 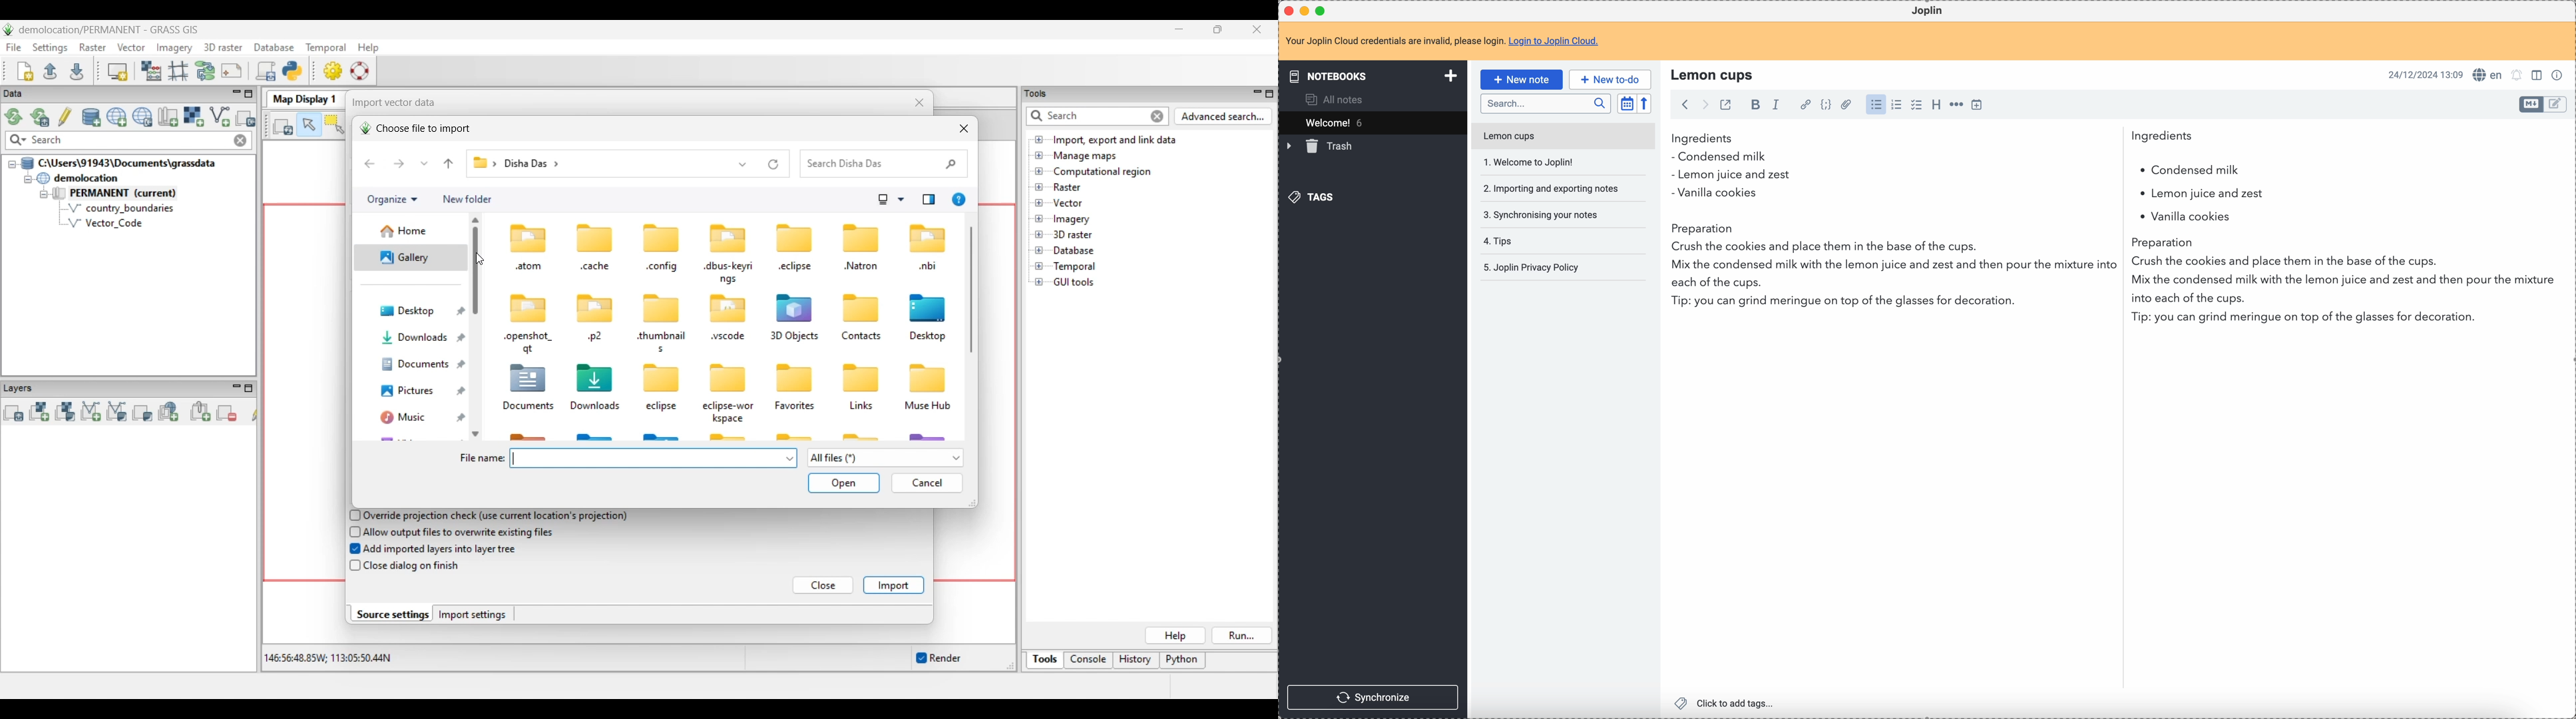 What do you see at coordinates (1927, 11) in the screenshot?
I see `Joplin` at bounding box center [1927, 11].